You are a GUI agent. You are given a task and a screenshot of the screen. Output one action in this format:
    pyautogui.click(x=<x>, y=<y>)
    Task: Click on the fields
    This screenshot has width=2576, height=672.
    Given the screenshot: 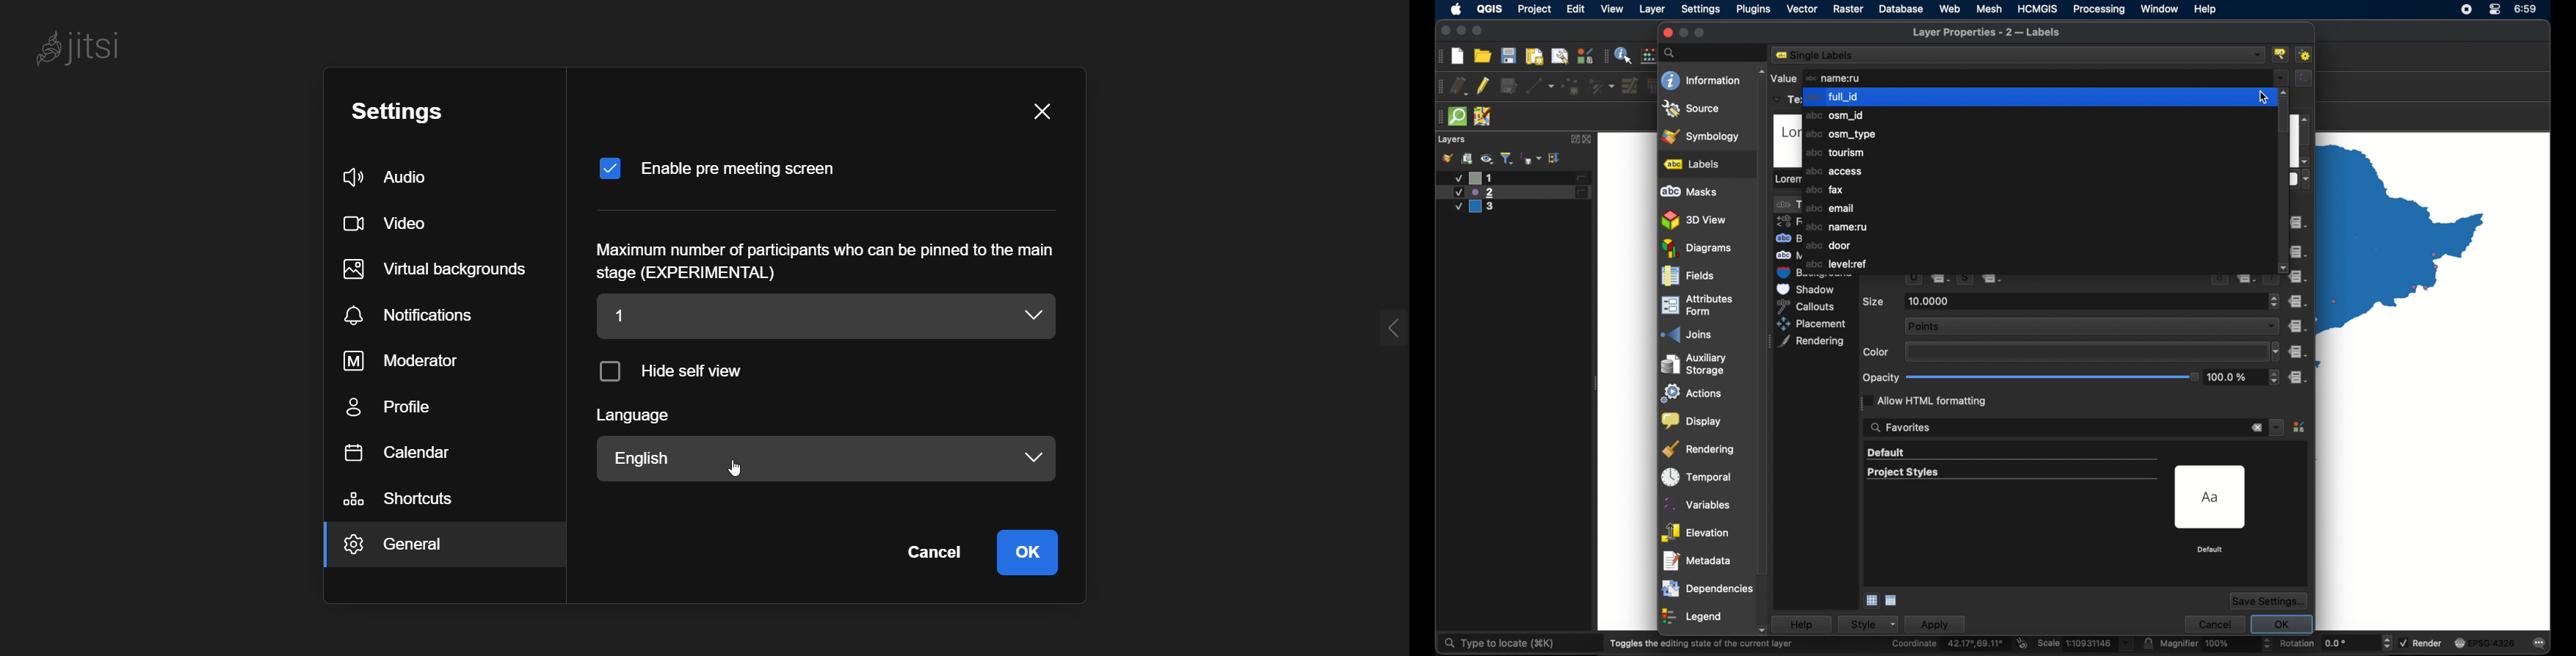 What is the action you would take?
    pyautogui.click(x=1687, y=276)
    